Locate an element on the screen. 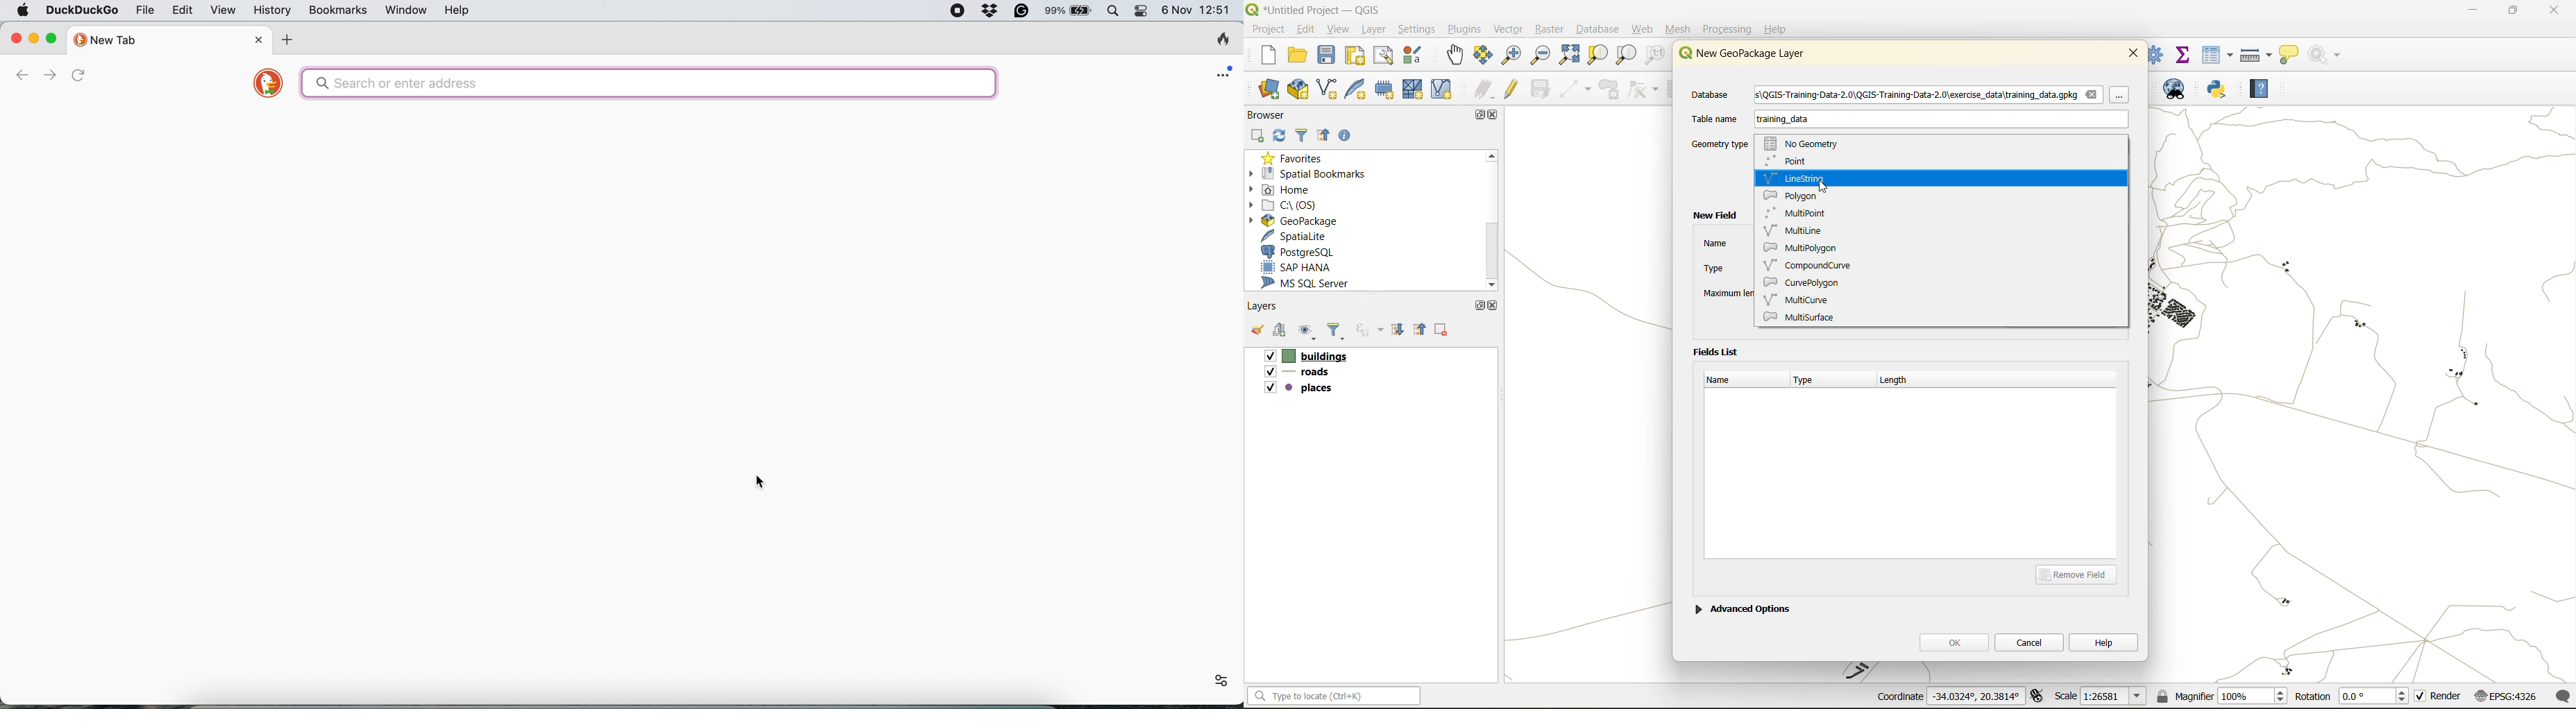  dropbox is located at coordinates (988, 11).